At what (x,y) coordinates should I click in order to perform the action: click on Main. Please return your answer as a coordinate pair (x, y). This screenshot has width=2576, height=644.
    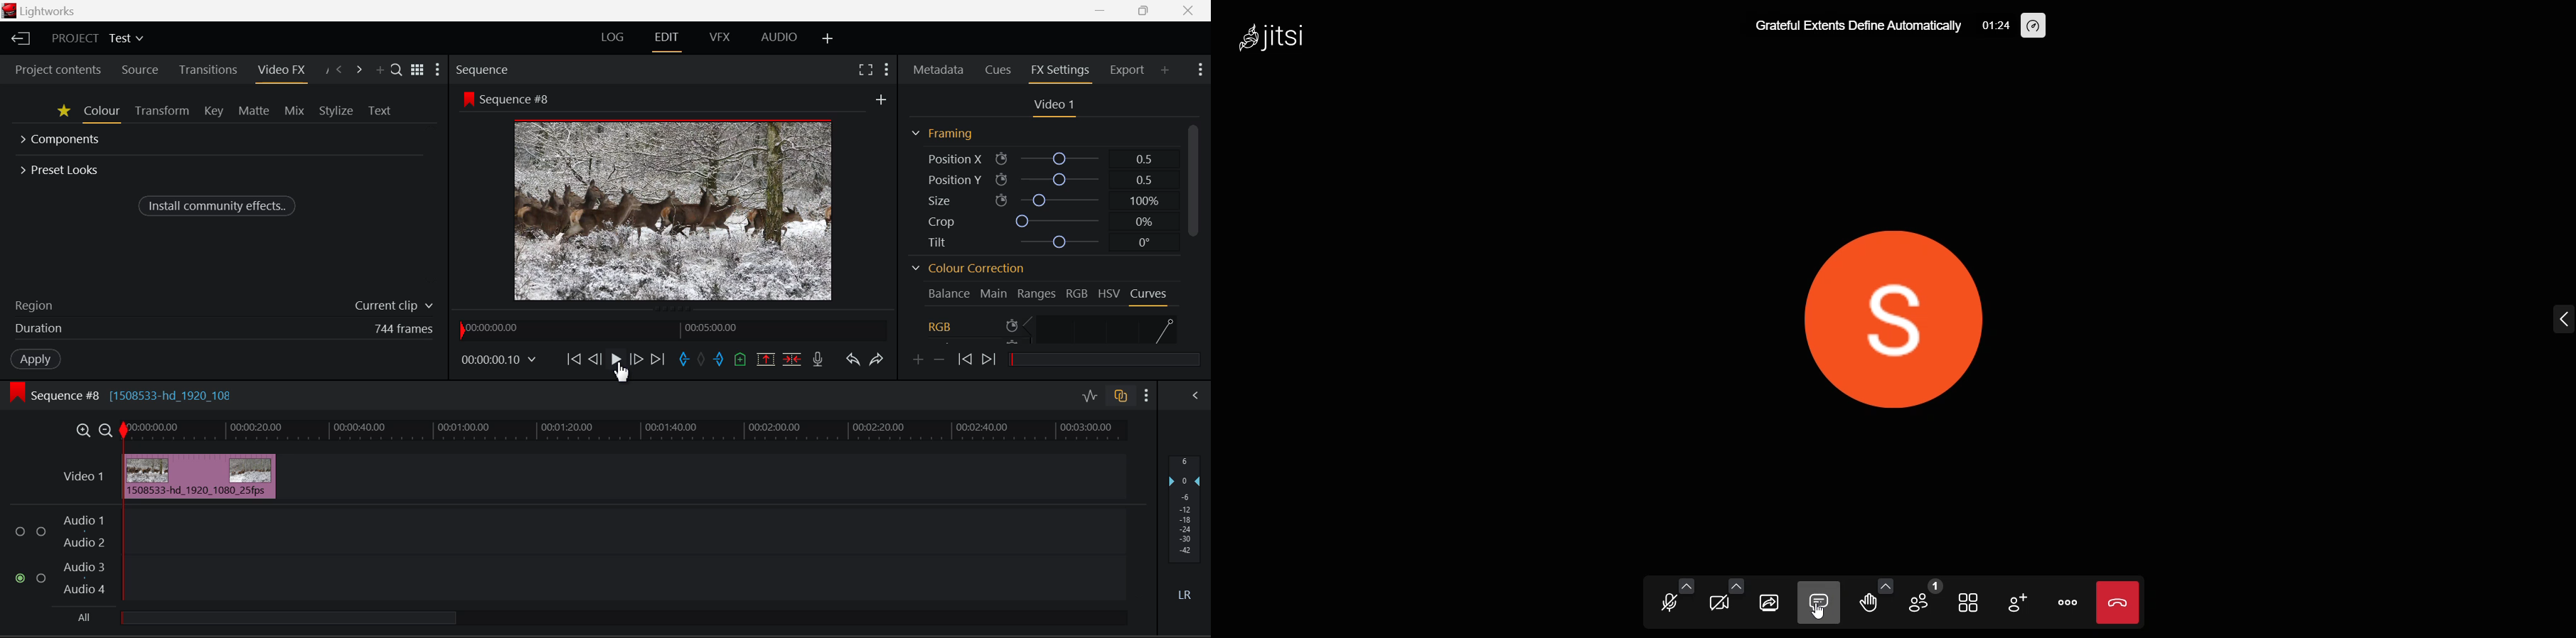
    Looking at the image, I should click on (994, 293).